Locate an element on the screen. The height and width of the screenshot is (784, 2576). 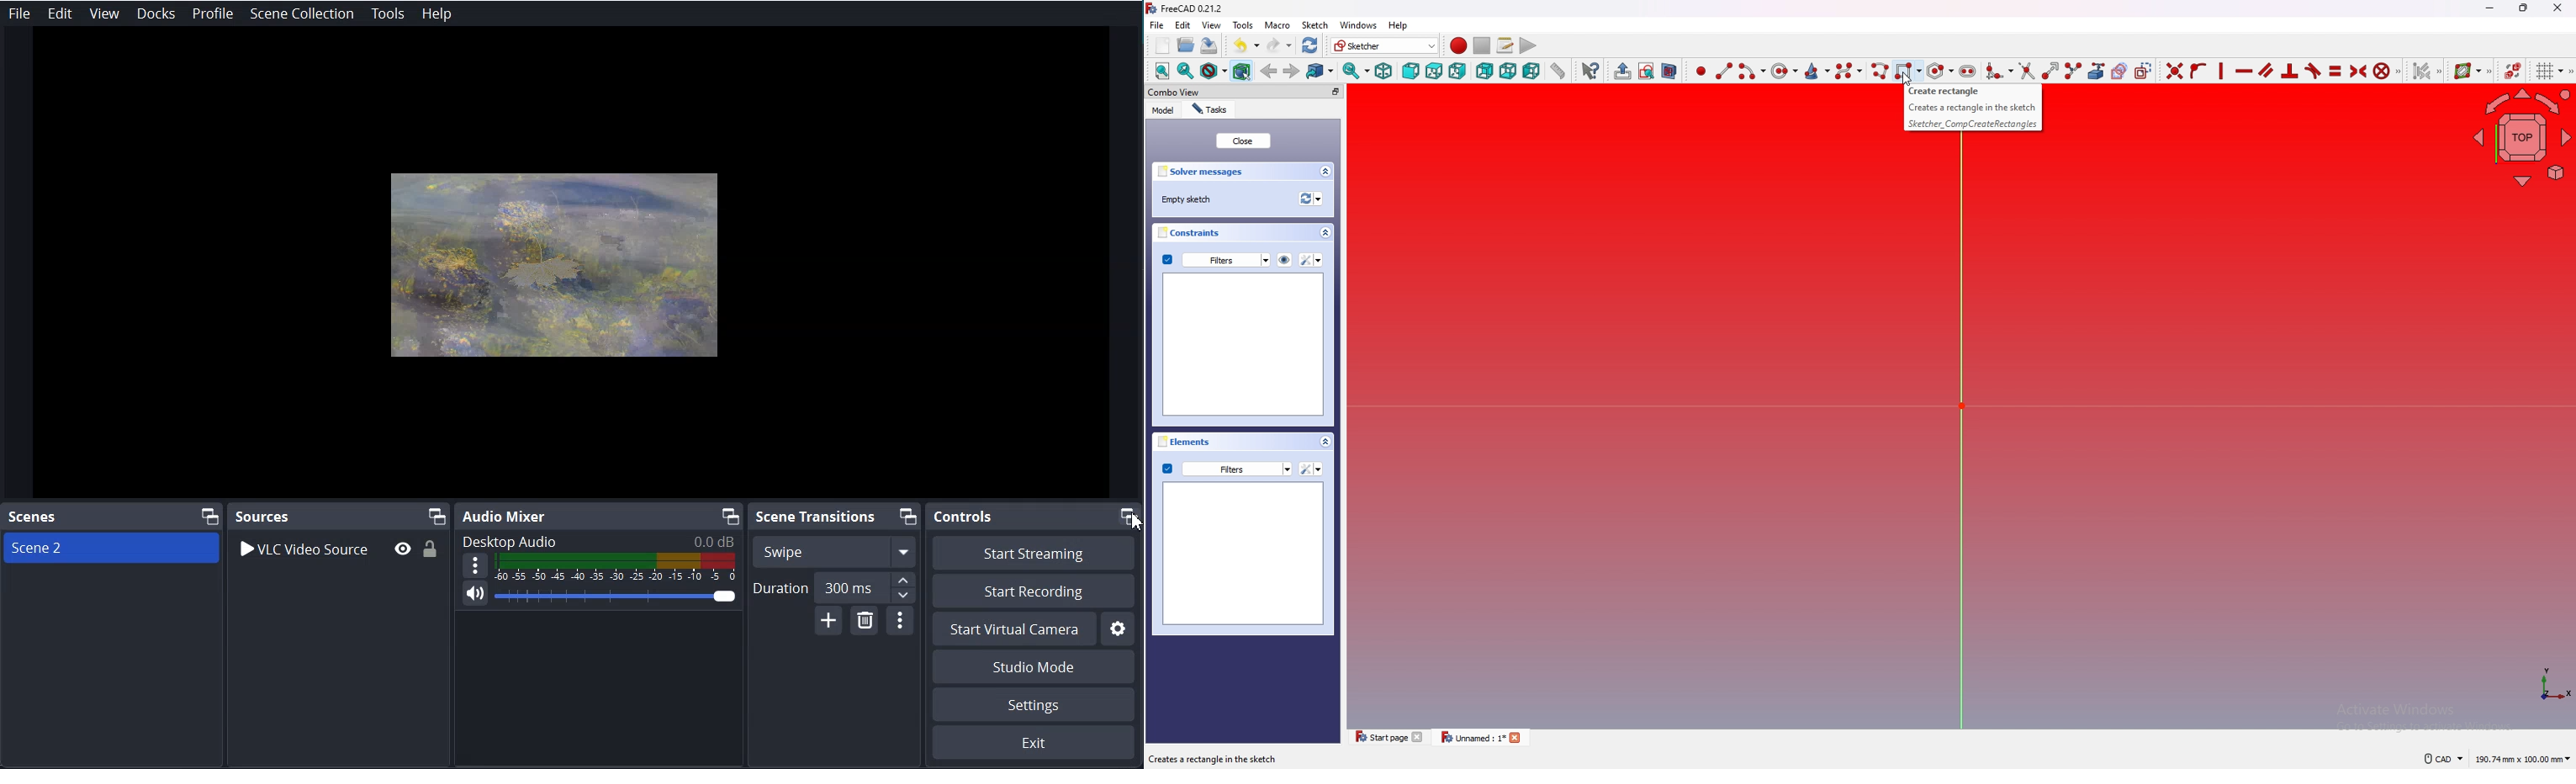
Scene Transition is located at coordinates (816, 517).